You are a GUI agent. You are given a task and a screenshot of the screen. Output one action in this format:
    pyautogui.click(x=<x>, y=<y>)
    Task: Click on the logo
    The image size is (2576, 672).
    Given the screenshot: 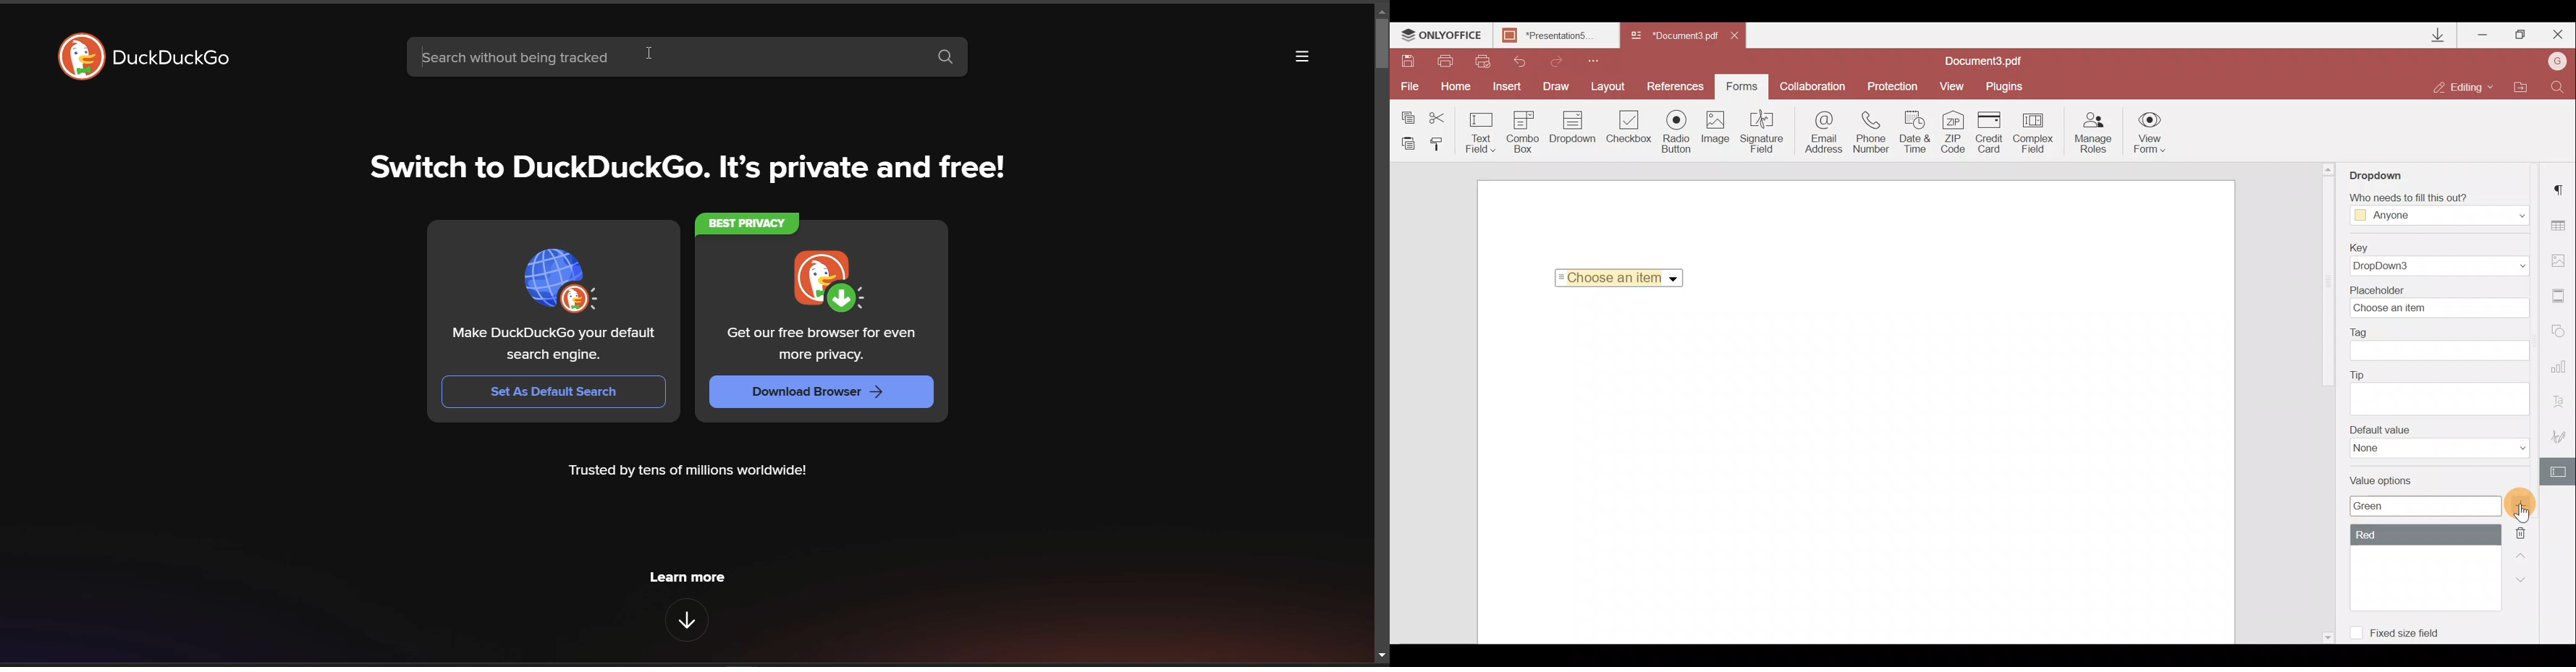 What is the action you would take?
    pyautogui.click(x=565, y=279)
    